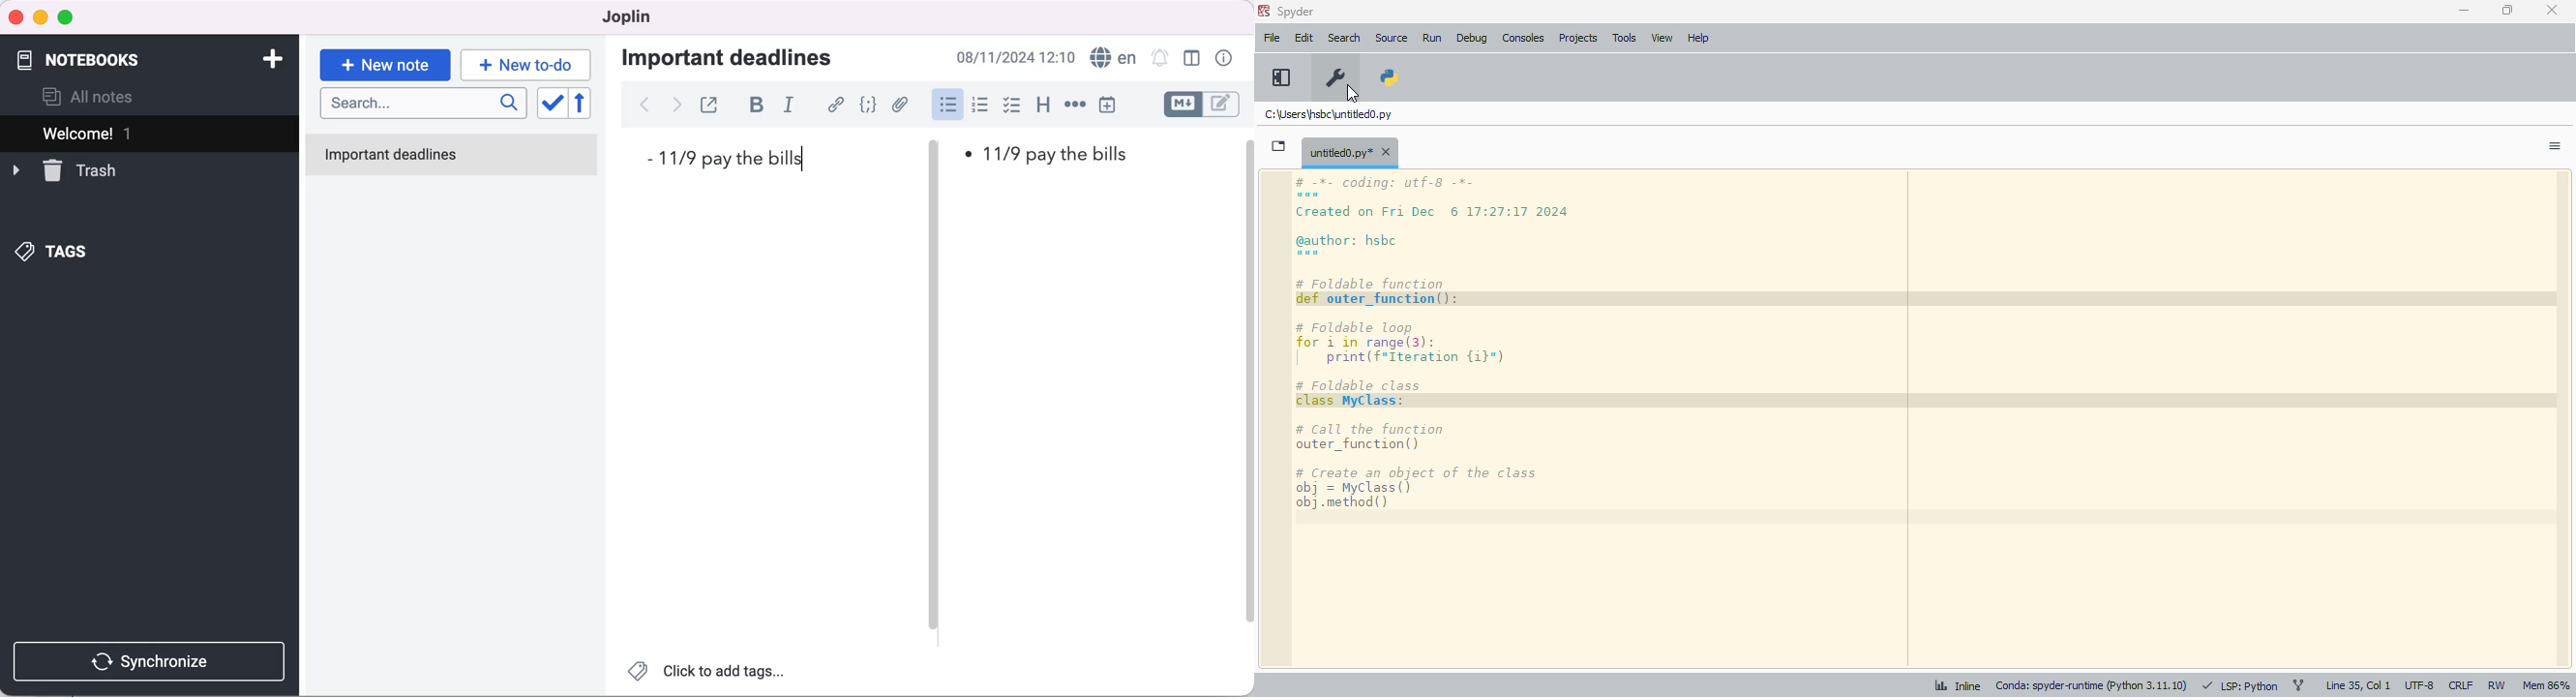  Describe the element at coordinates (423, 104) in the screenshot. I see `search` at that location.